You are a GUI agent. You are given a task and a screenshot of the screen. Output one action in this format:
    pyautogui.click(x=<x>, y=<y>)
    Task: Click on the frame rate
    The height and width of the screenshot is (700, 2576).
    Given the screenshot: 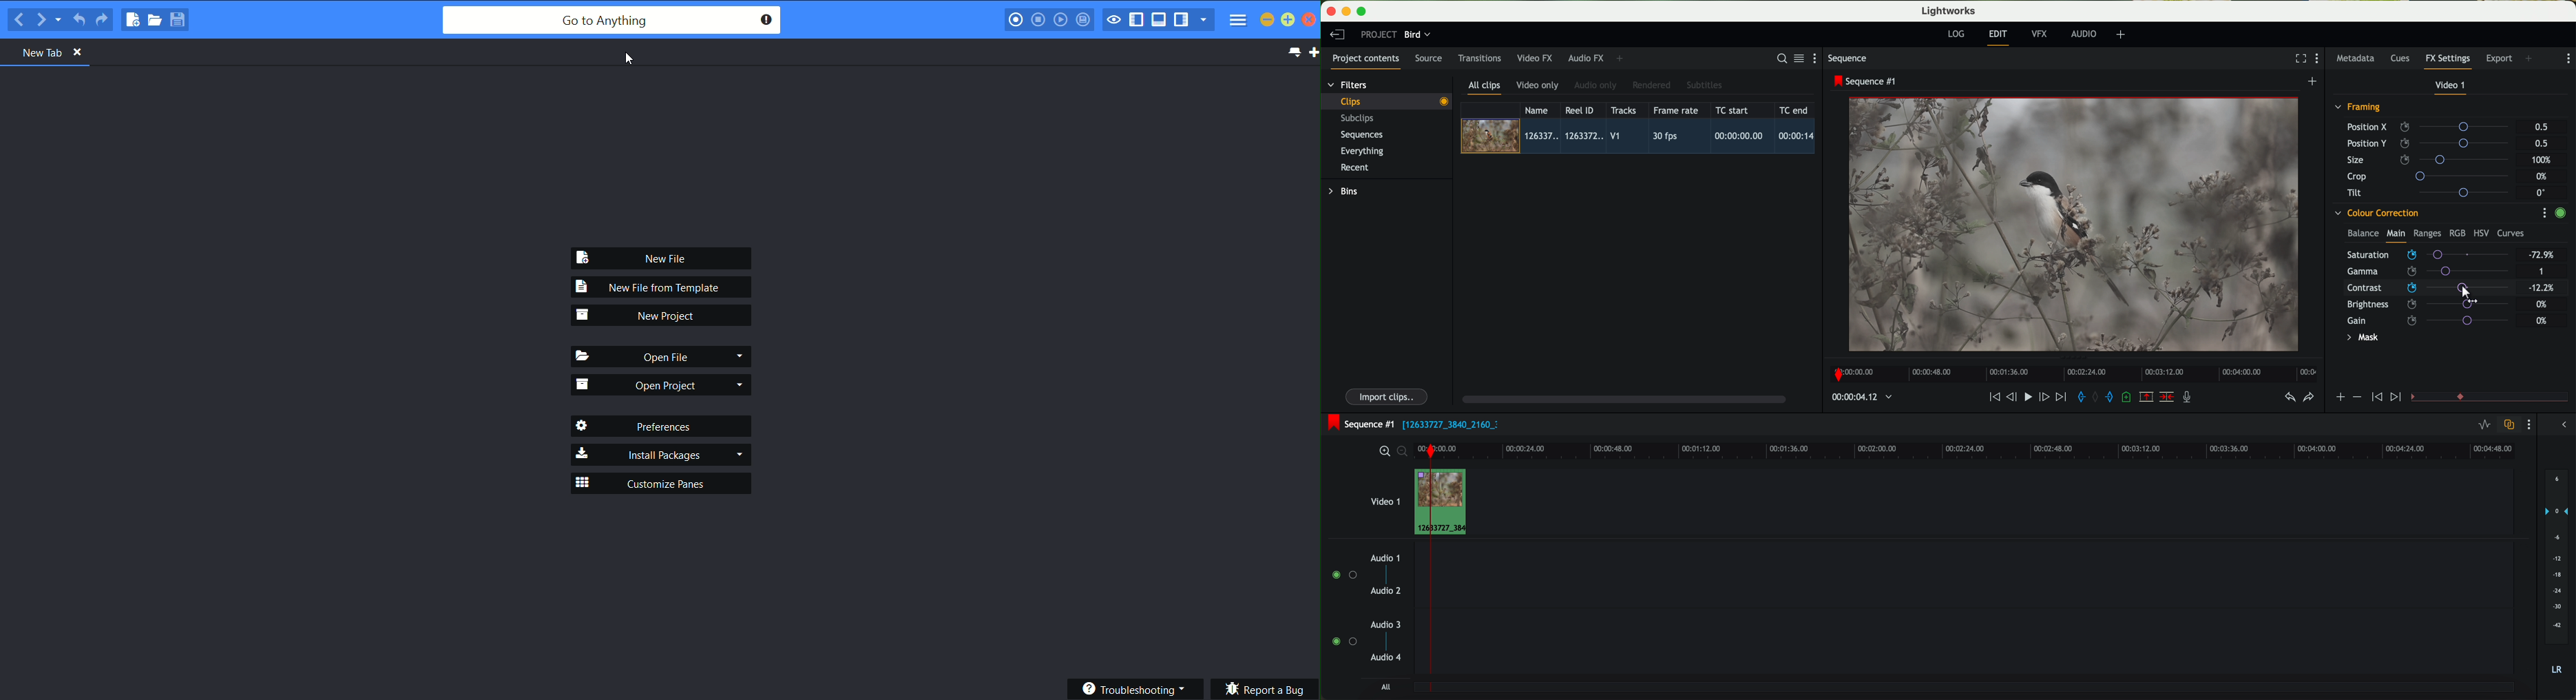 What is the action you would take?
    pyautogui.click(x=1676, y=111)
    